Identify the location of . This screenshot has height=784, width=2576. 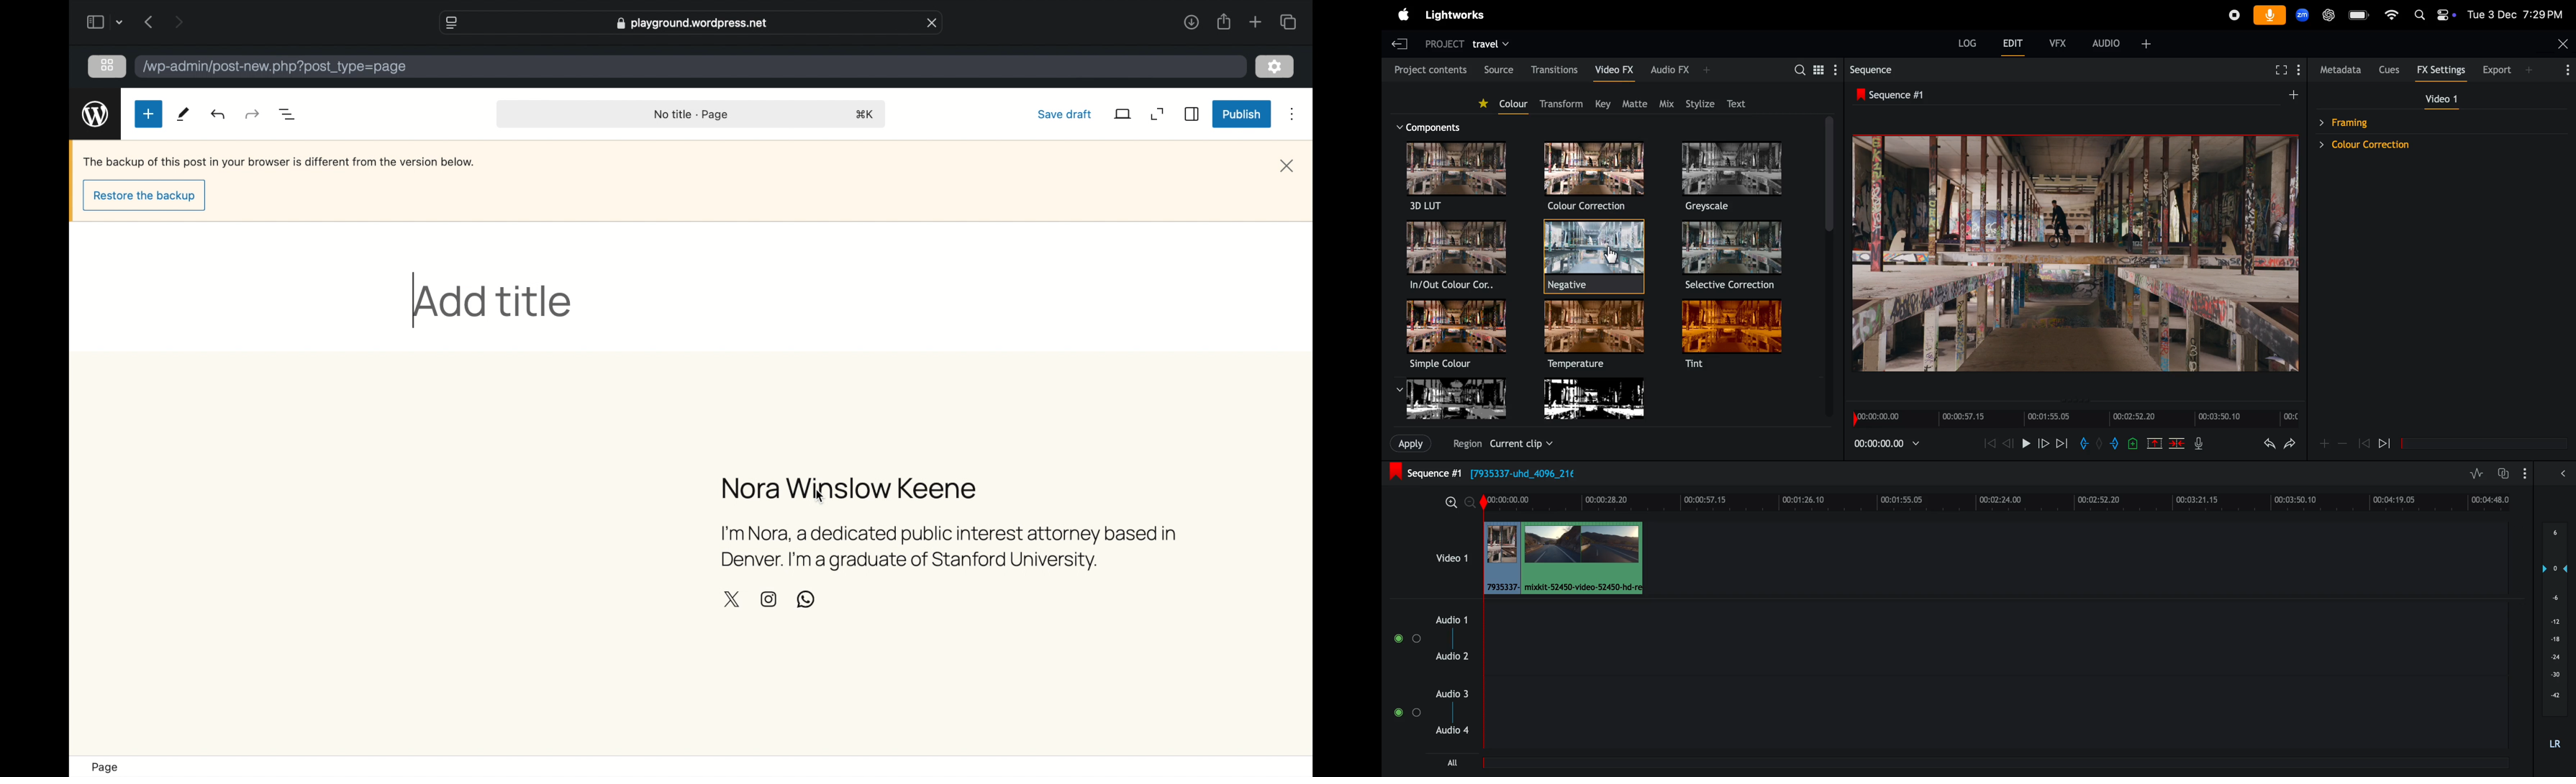
(1501, 444).